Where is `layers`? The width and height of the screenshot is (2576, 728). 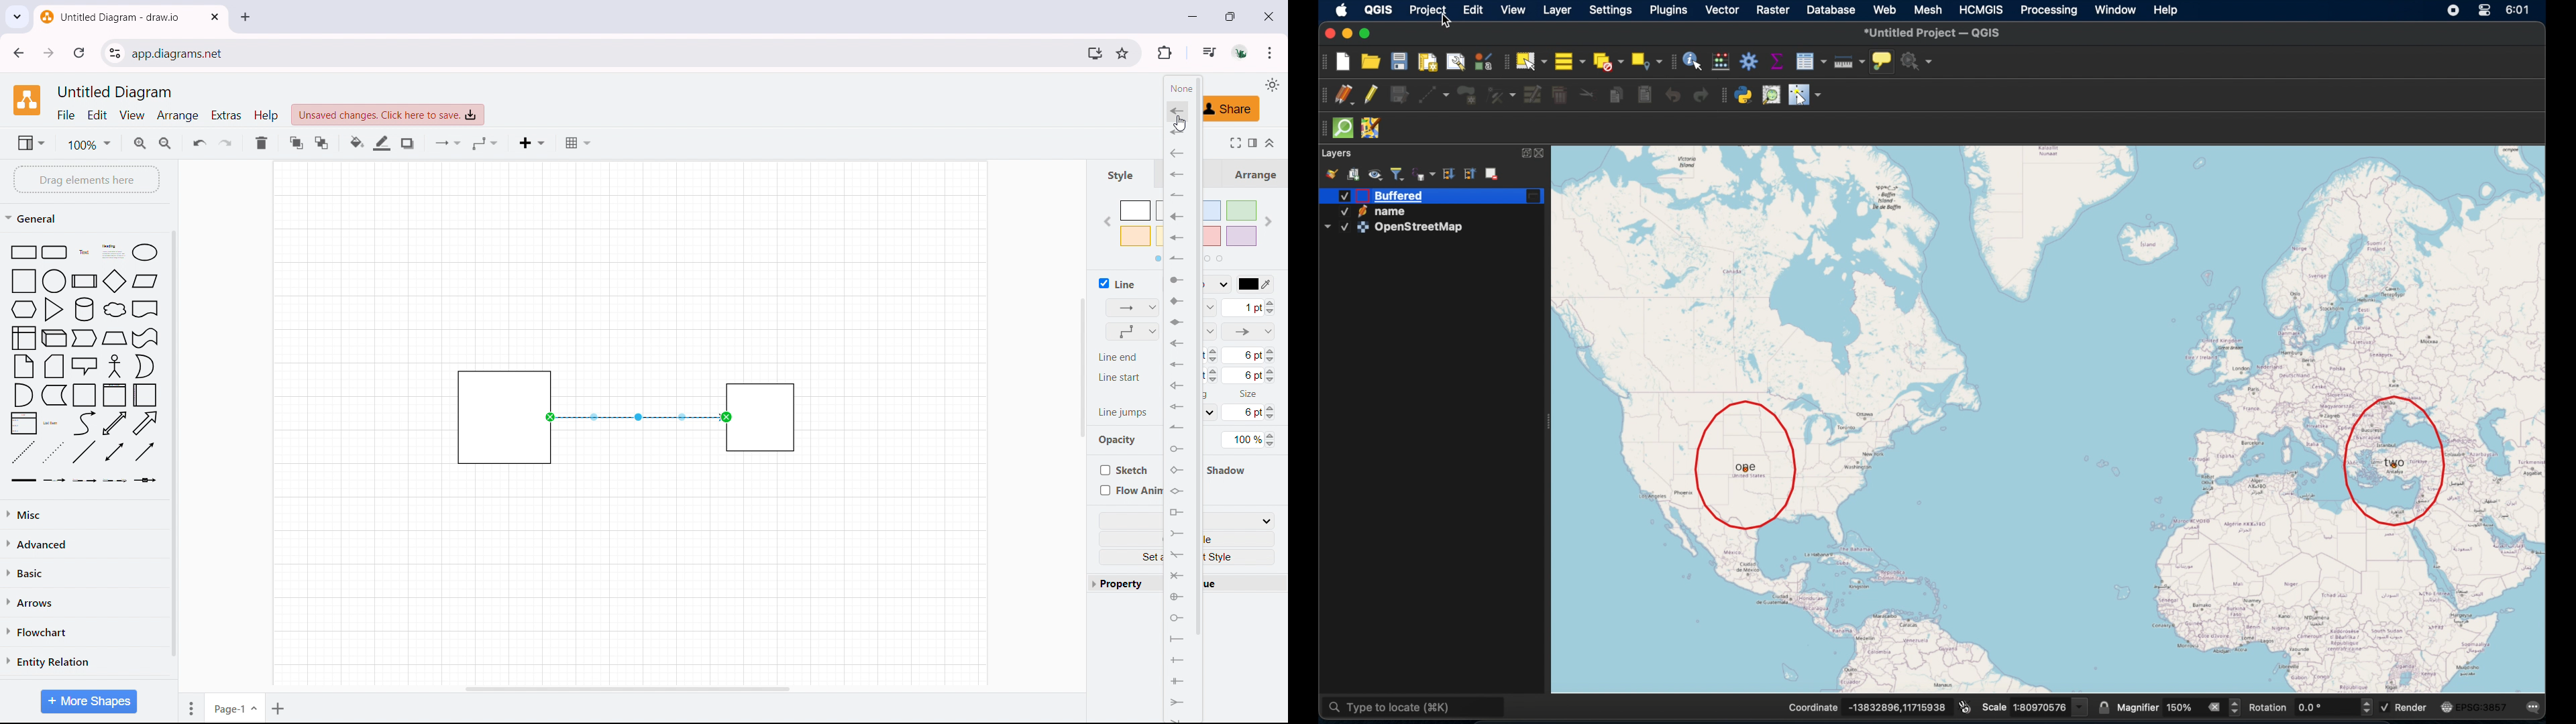
layers is located at coordinates (1337, 153).